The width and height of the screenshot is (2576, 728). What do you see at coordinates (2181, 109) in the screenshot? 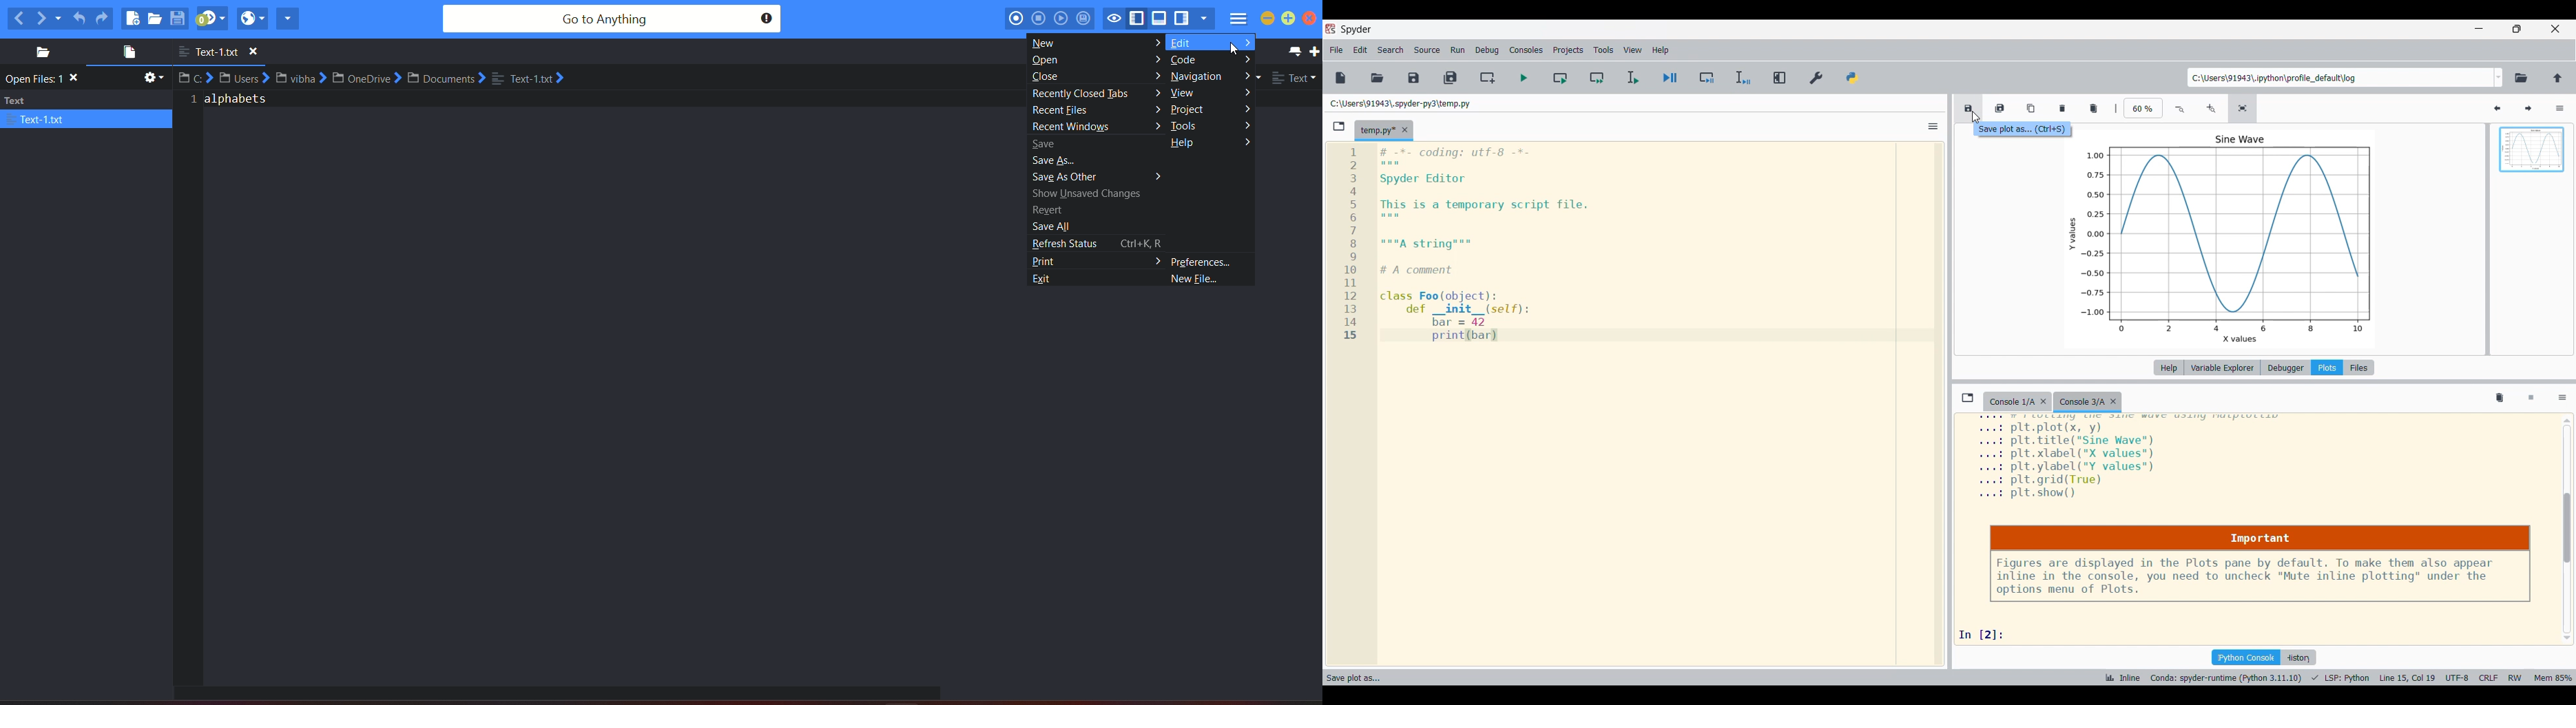
I see `Zoom out` at bounding box center [2181, 109].